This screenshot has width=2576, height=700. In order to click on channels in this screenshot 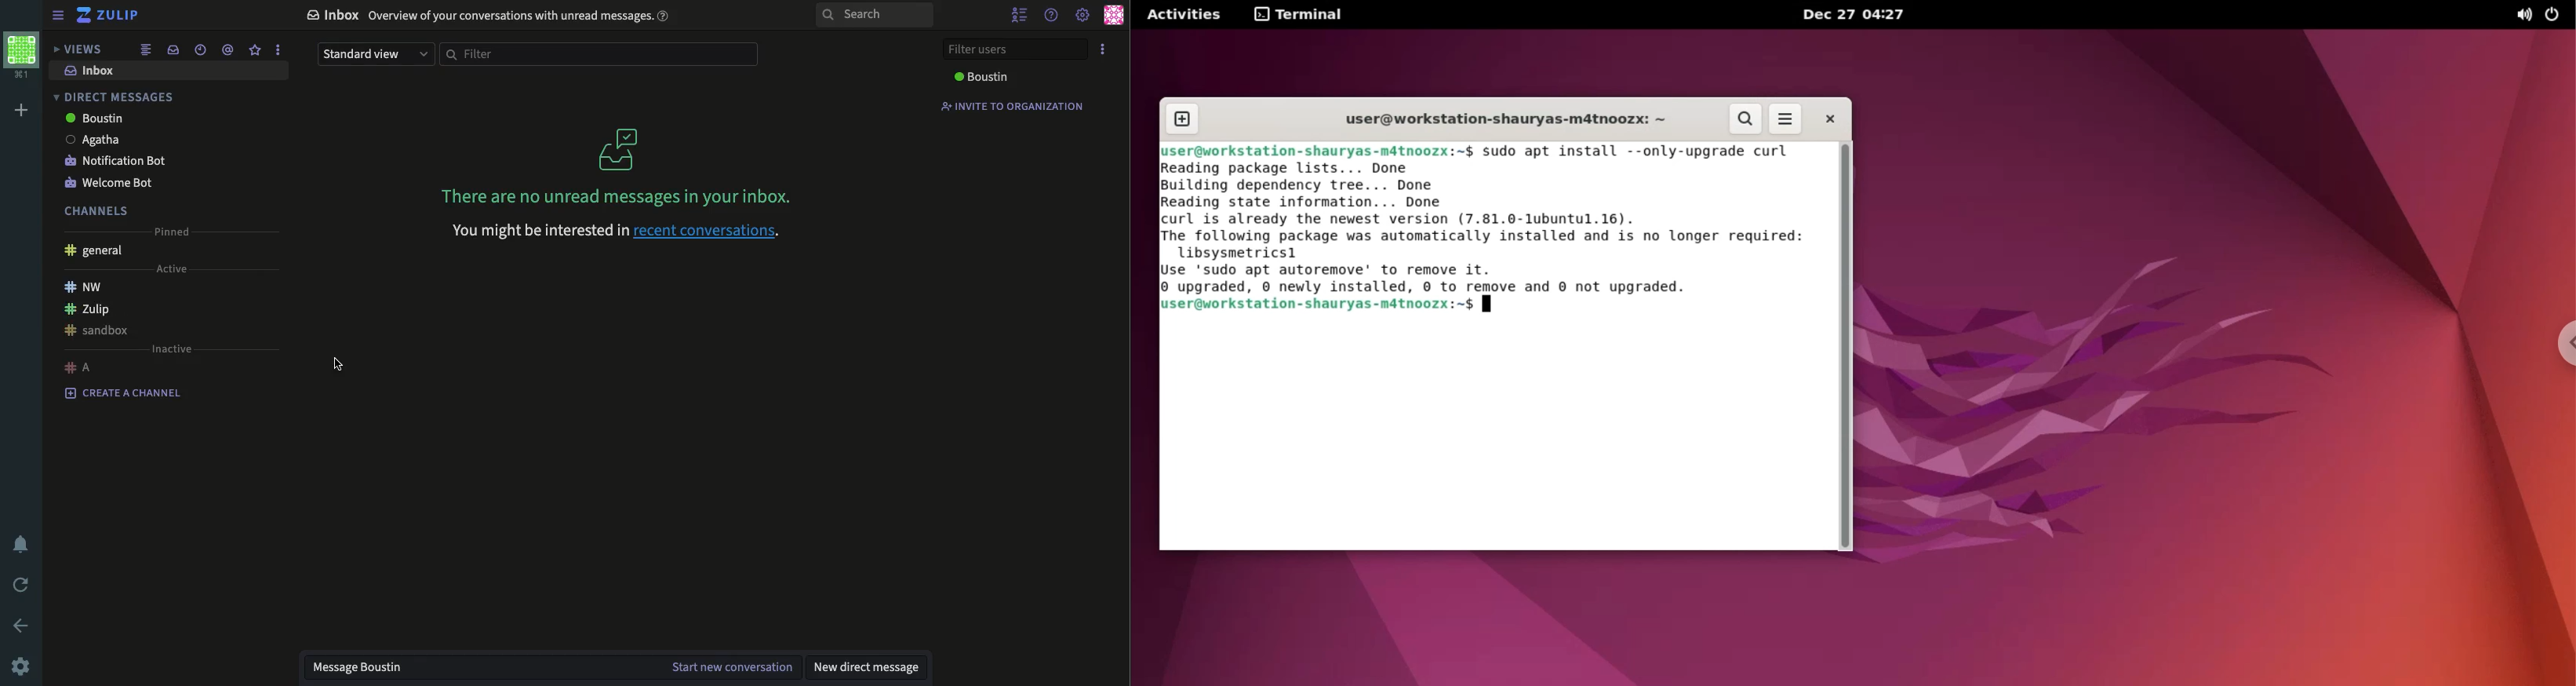, I will do `click(98, 210)`.